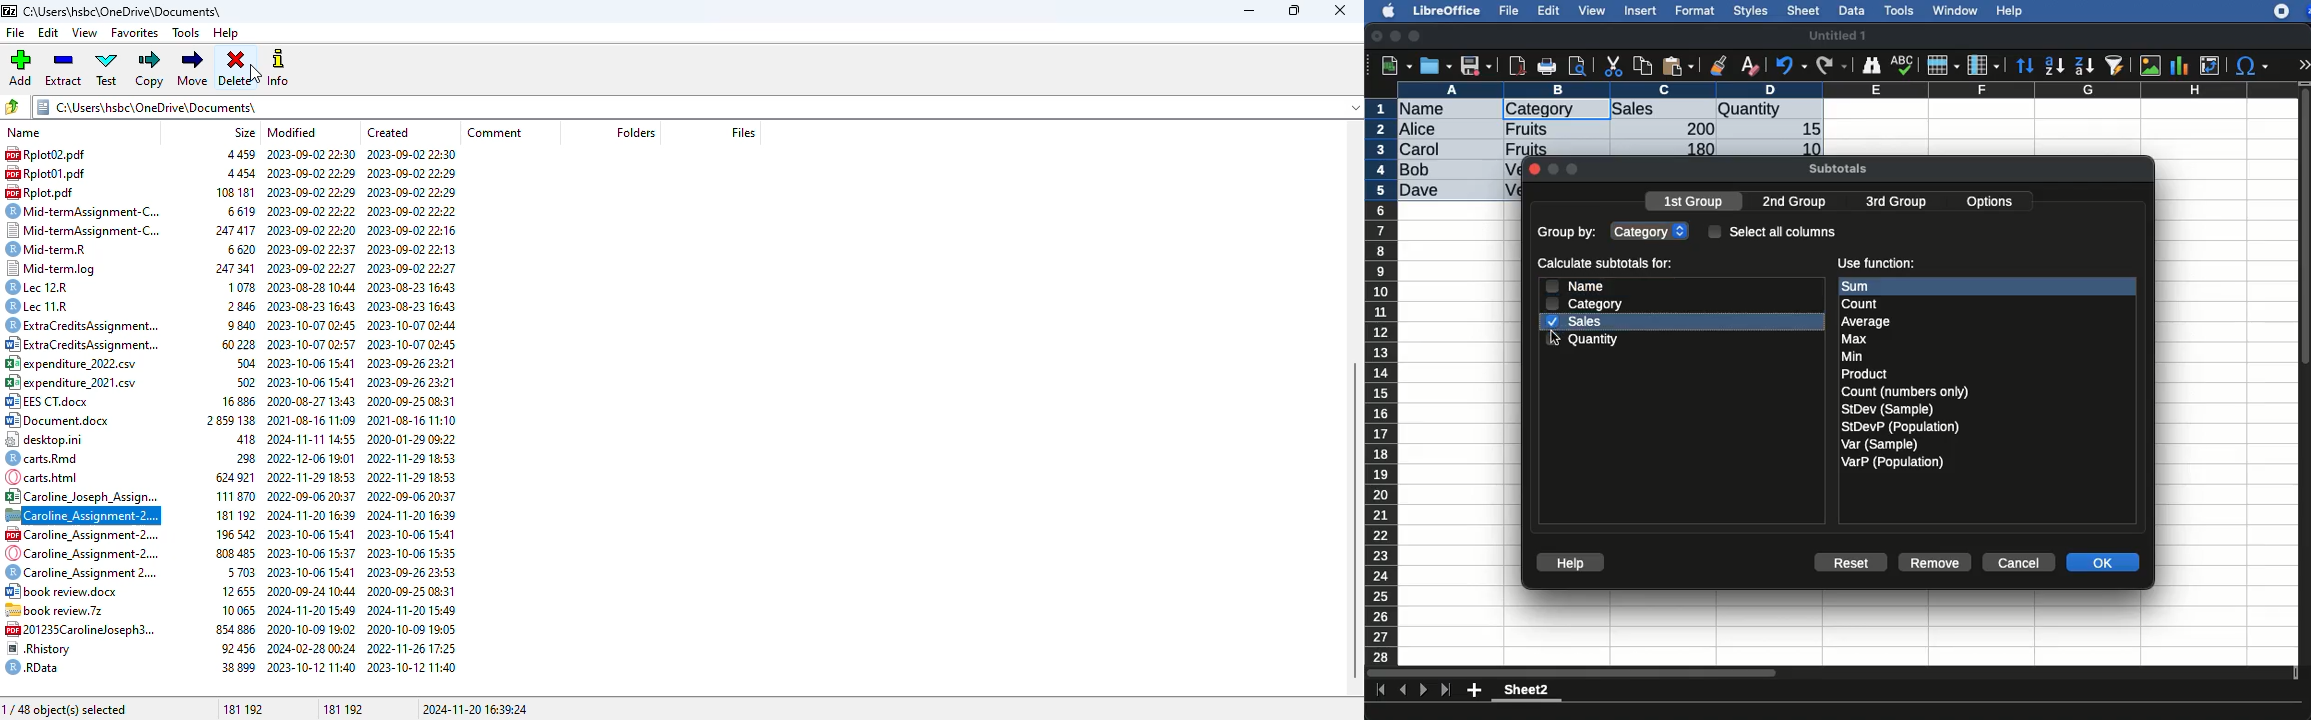 Image resolution: width=2324 pixels, height=728 pixels. What do you see at coordinates (1378, 38) in the screenshot?
I see `close` at bounding box center [1378, 38].